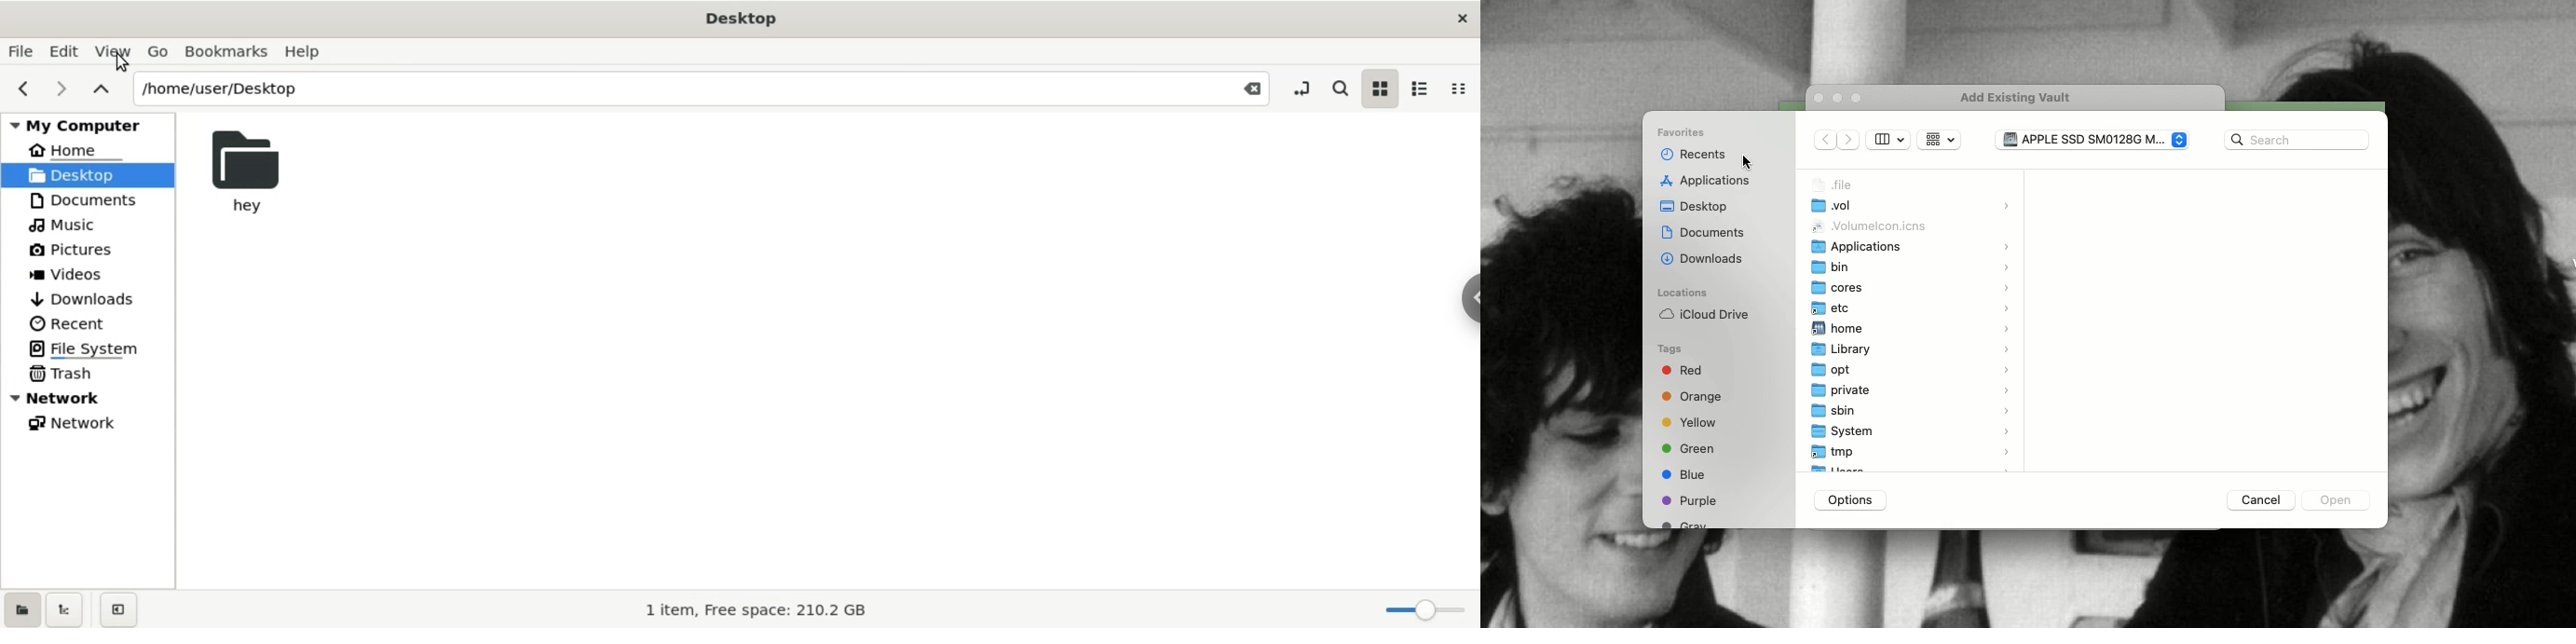 This screenshot has width=2576, height=644. Describe the element at coordinates (1684, 133) in the screenshot. I see `Favorites` at that location.